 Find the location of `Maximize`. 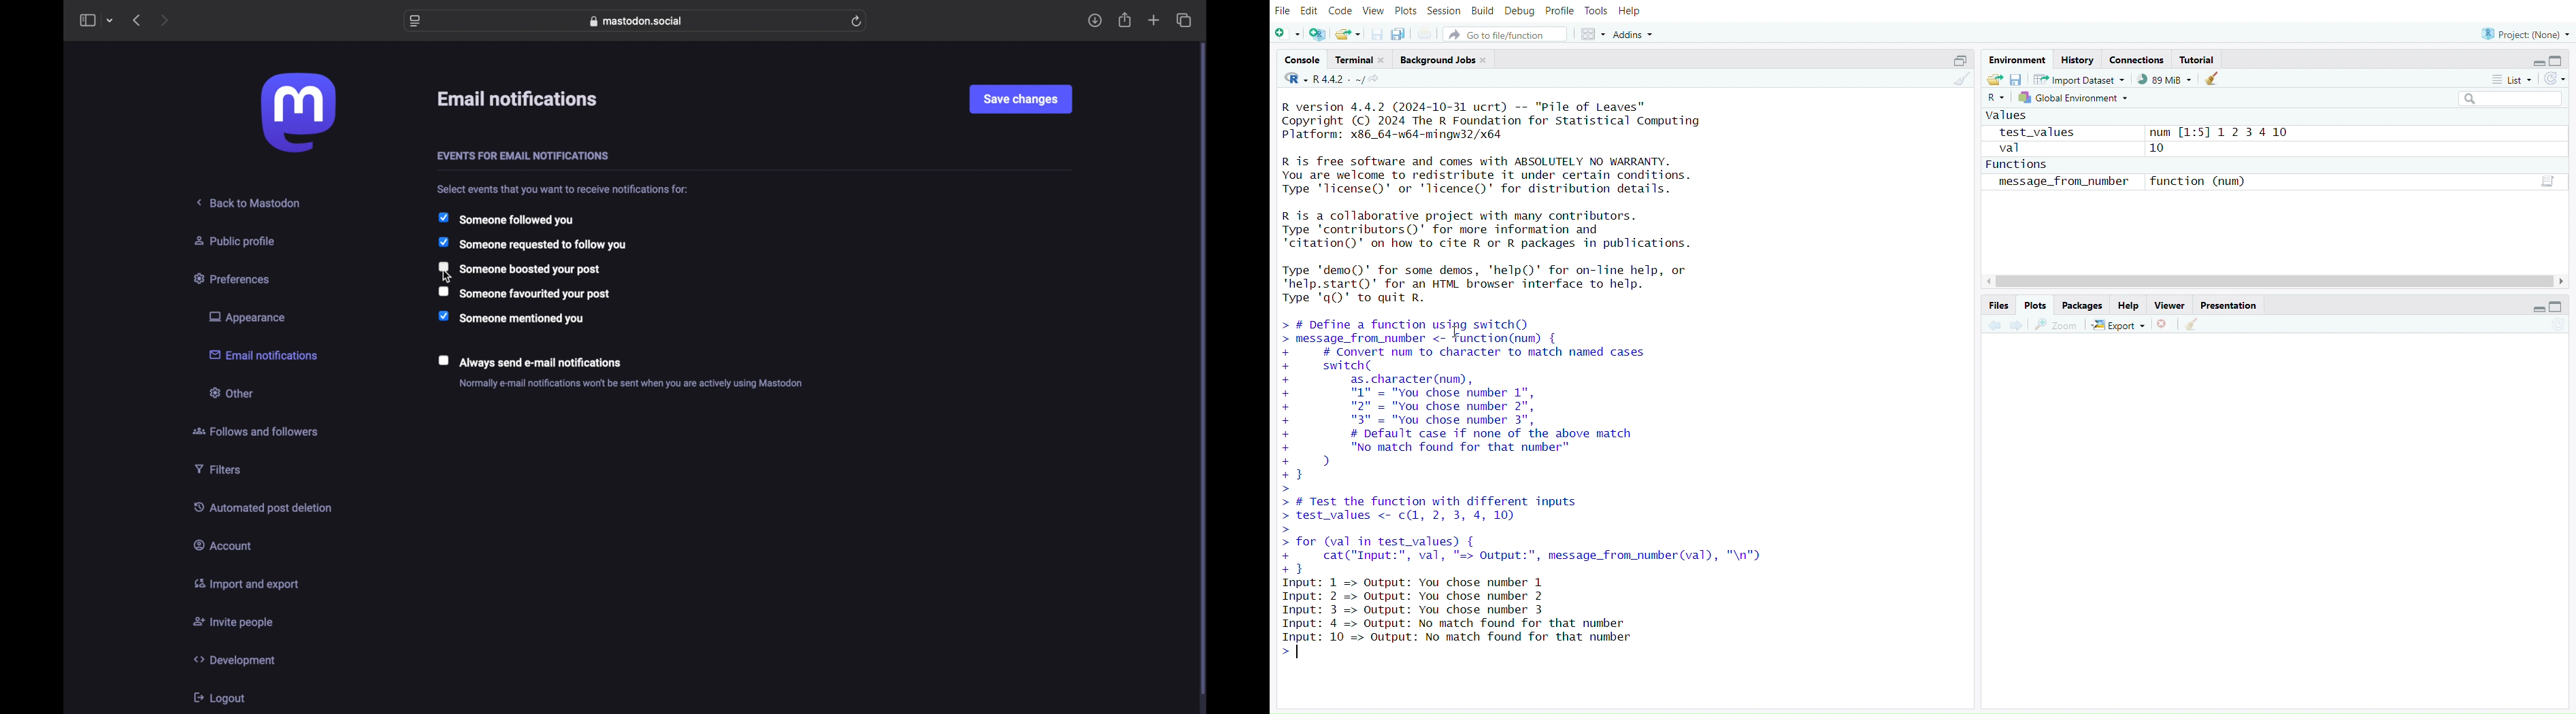

Maximize is located at coordinates (1956, 62).